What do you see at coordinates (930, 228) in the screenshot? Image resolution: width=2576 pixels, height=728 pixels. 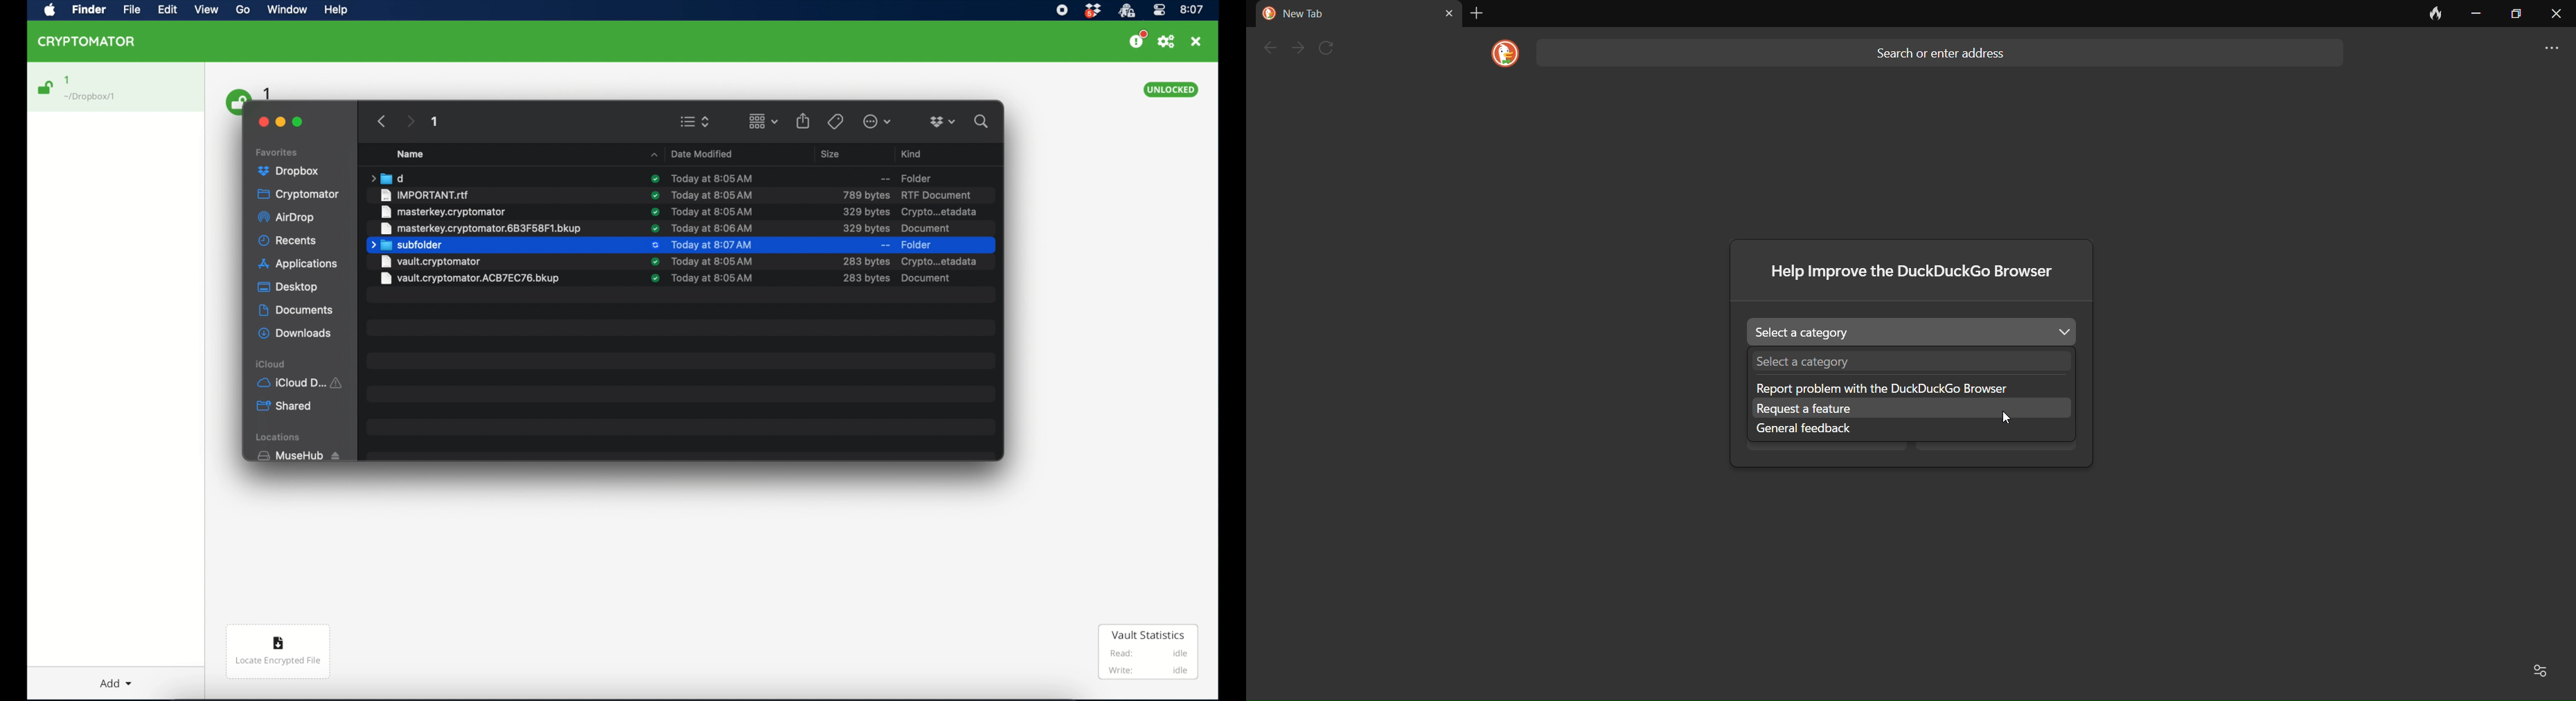 I see `document` at bounding box center [930, 228].